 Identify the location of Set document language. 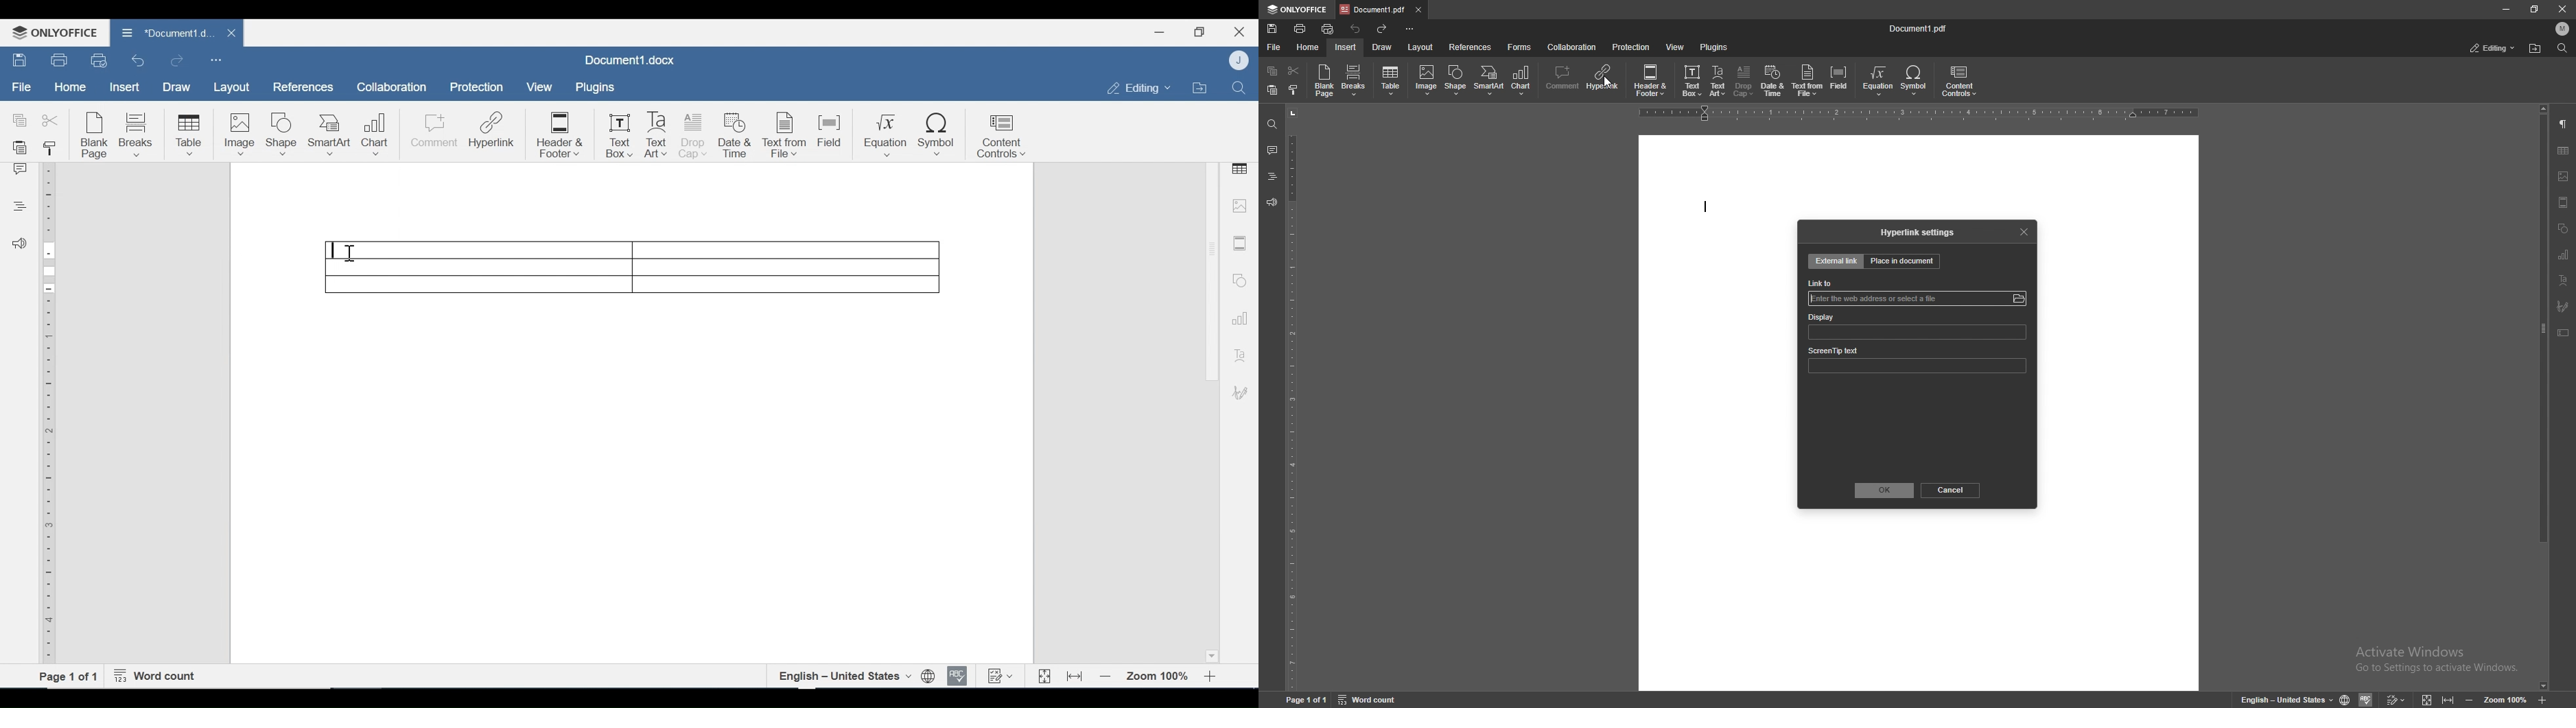
(929, 677).